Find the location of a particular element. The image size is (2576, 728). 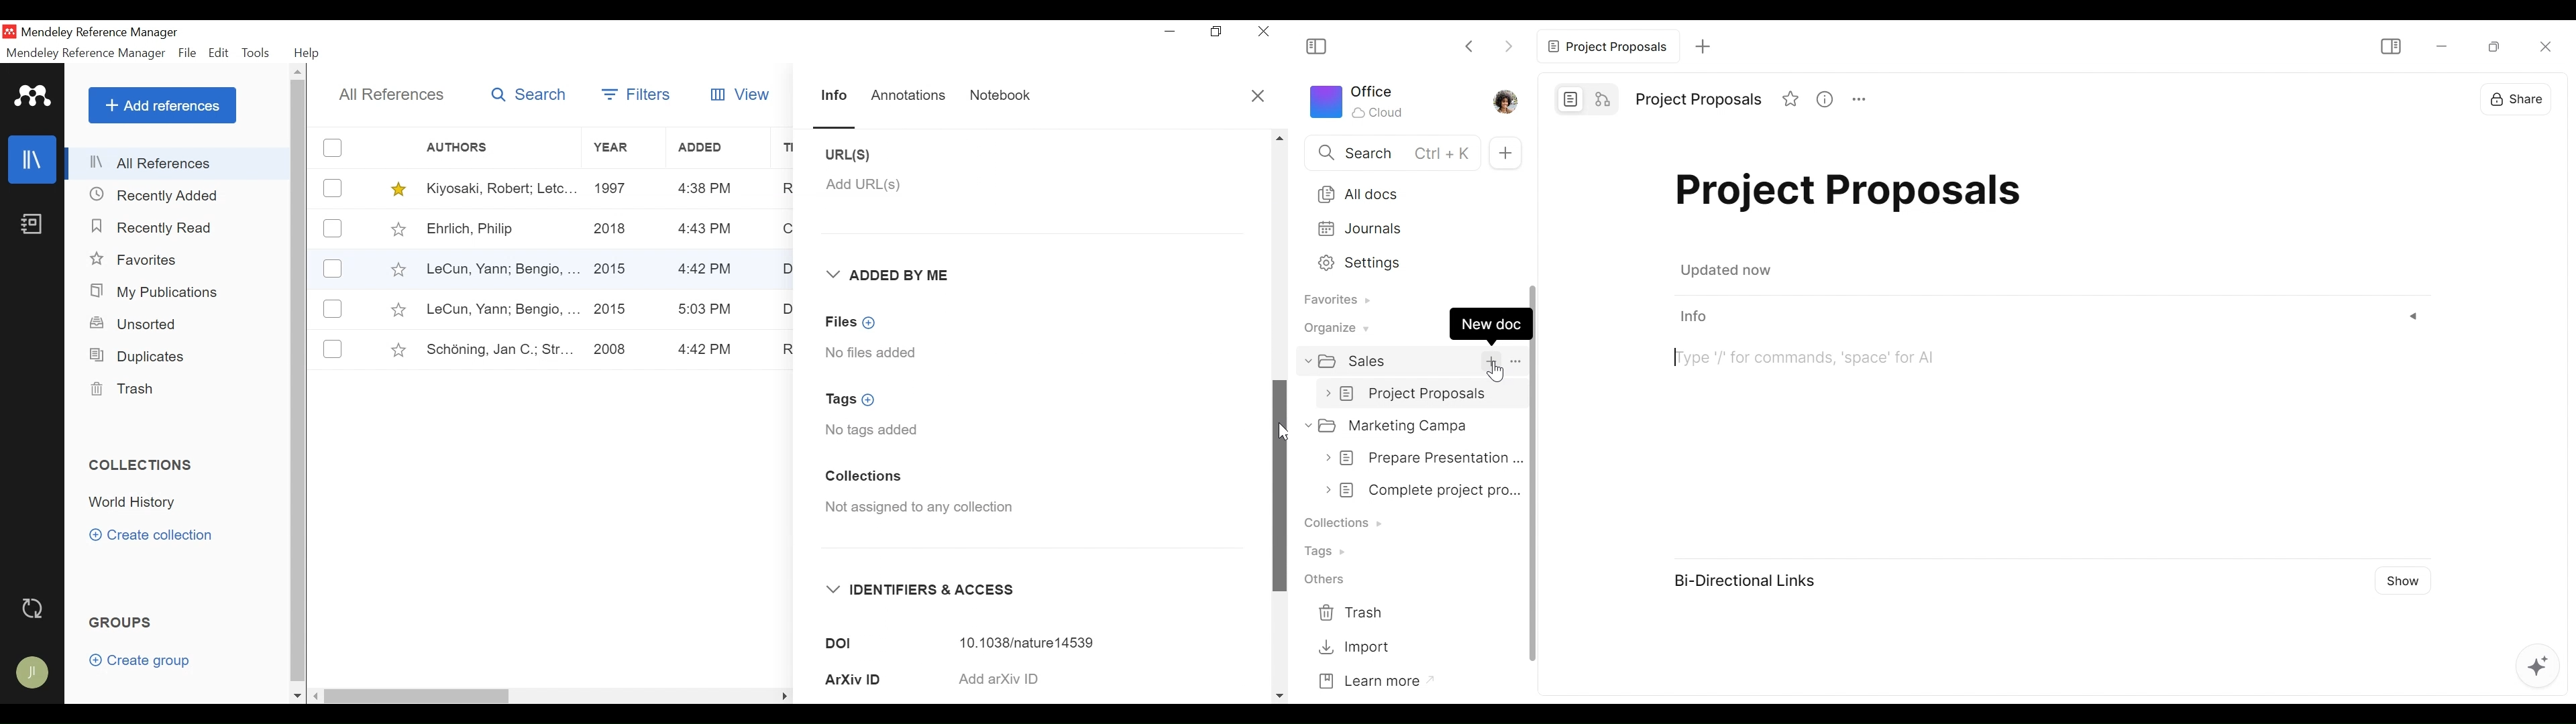

Collections is located at coordinates (146, 465).